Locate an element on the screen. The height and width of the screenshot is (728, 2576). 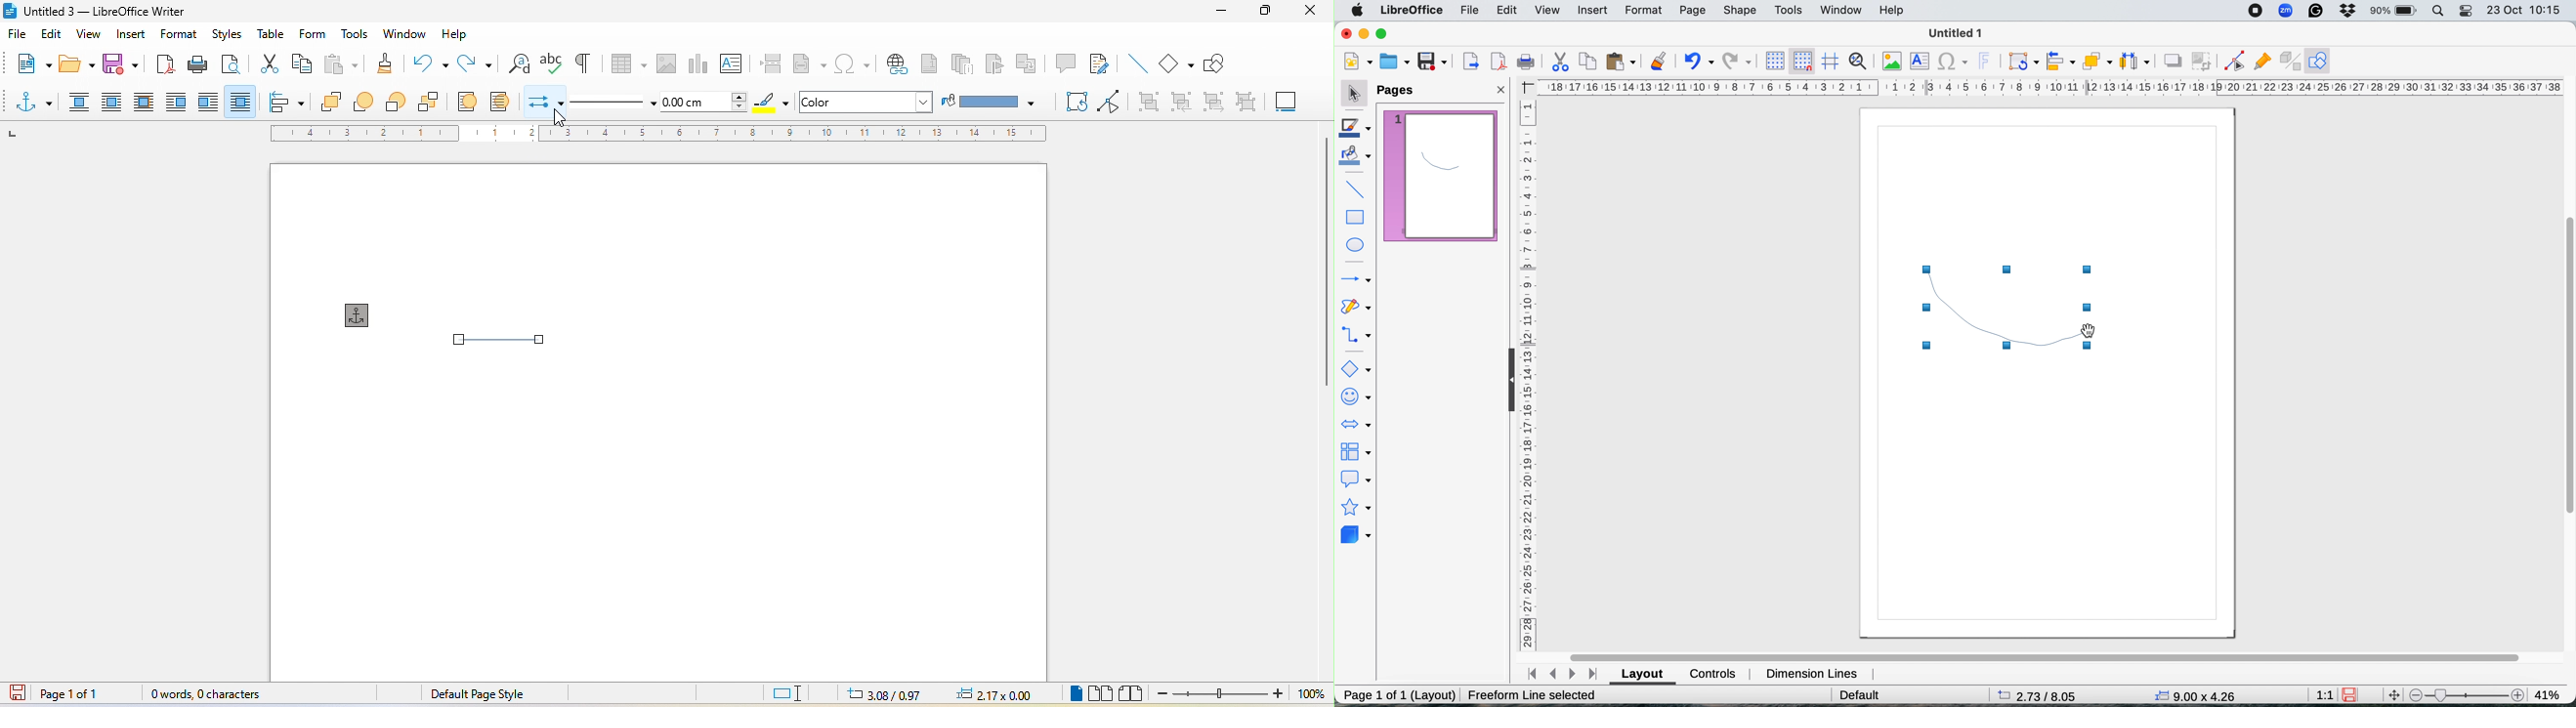
line thickness is located at coordinates (704, 101).